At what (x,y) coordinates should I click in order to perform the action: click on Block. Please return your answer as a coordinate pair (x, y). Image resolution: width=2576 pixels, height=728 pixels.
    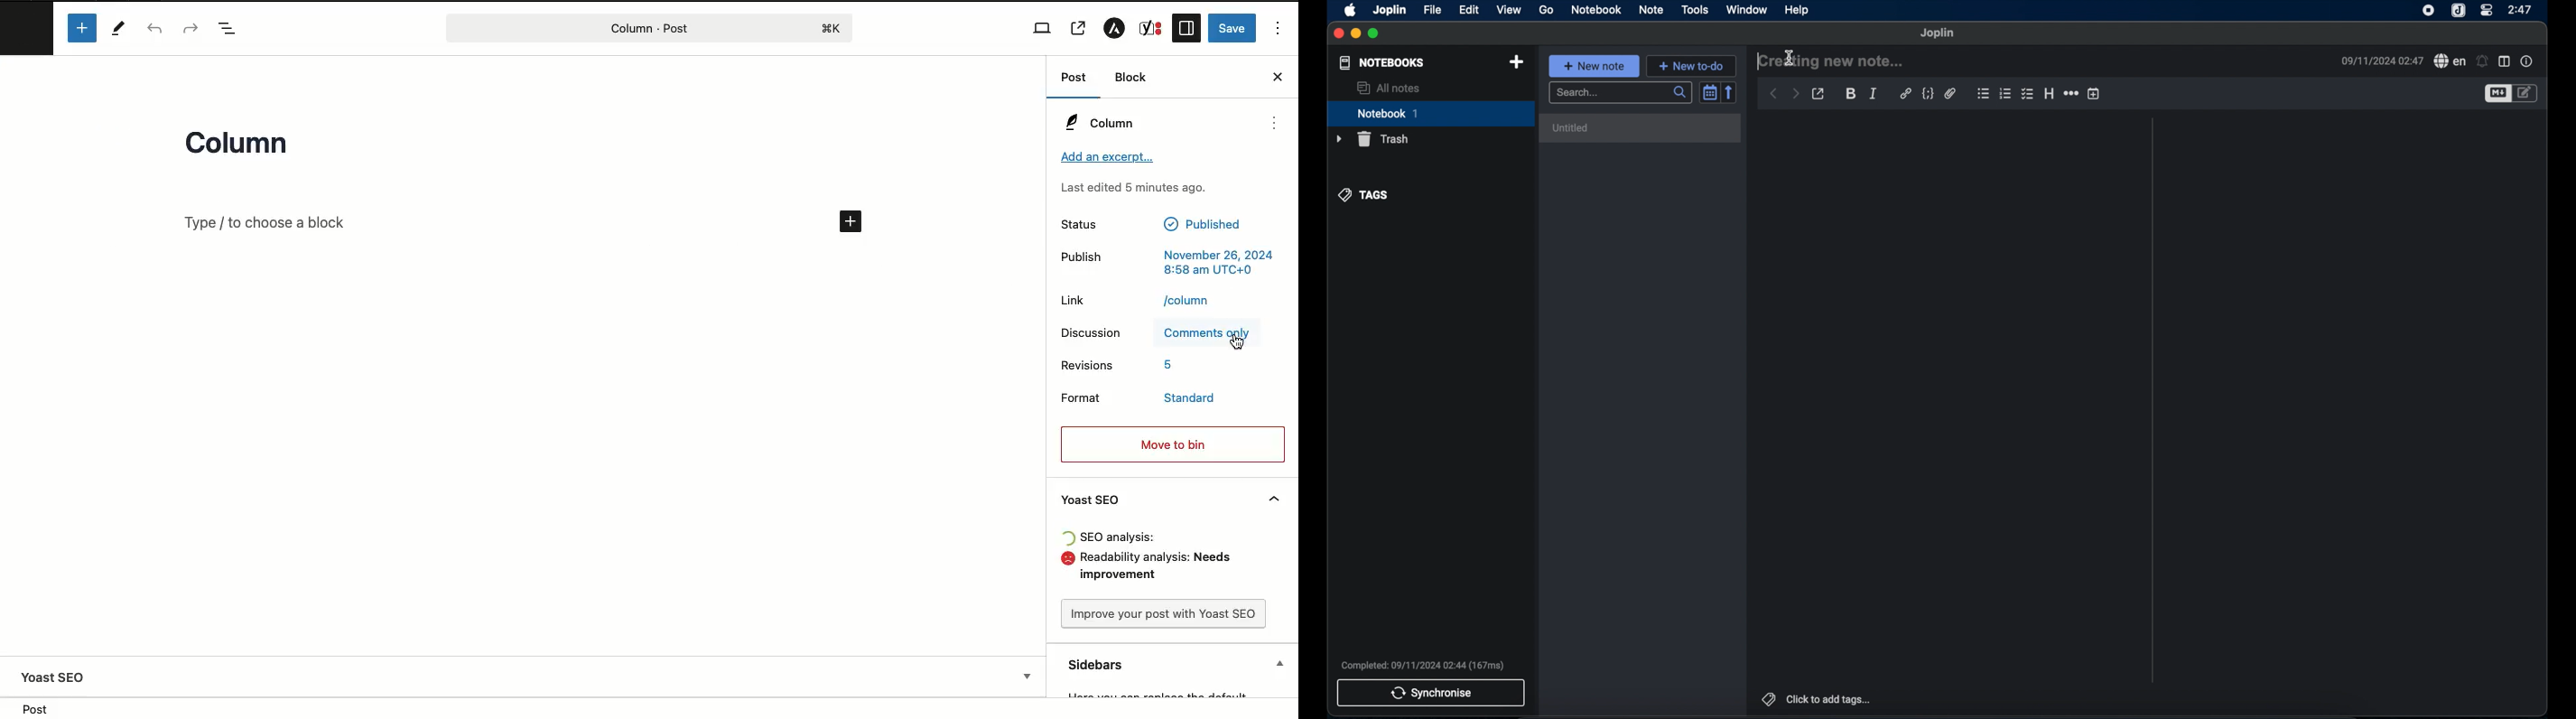
    Looking at the image, I should click on (1132, 77).